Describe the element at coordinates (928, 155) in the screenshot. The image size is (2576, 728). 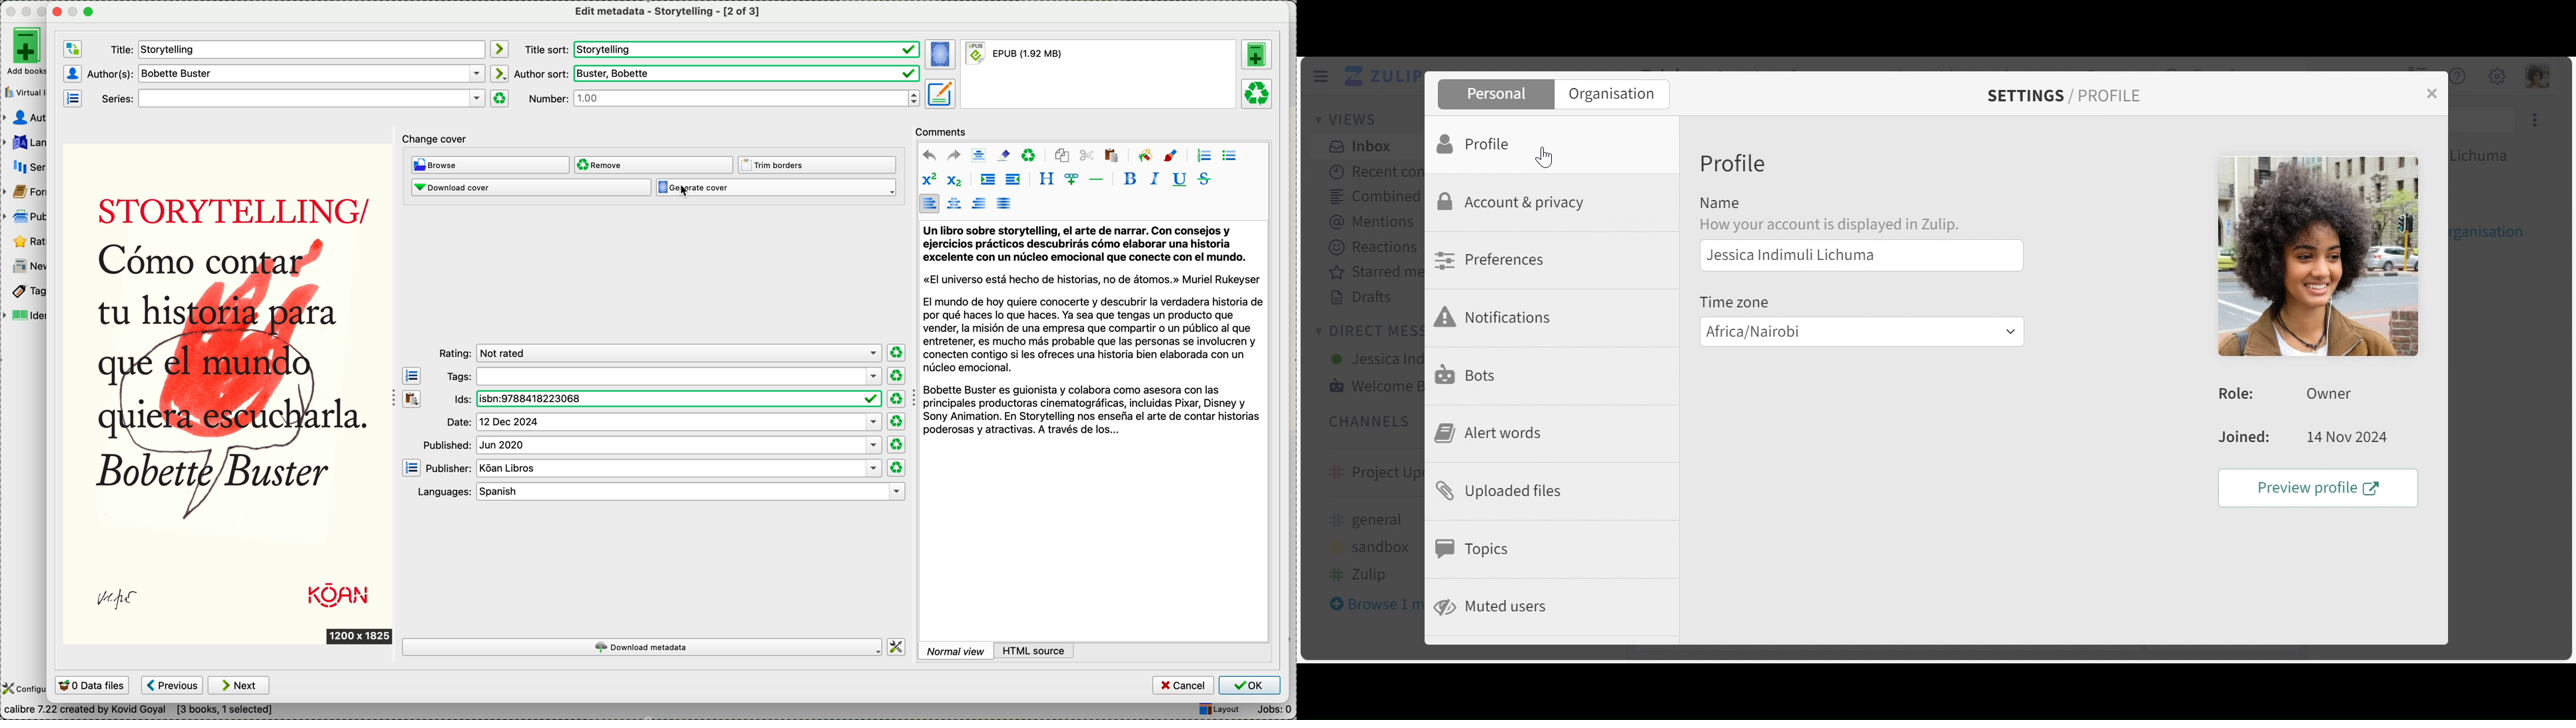
I see `undo` at that location.